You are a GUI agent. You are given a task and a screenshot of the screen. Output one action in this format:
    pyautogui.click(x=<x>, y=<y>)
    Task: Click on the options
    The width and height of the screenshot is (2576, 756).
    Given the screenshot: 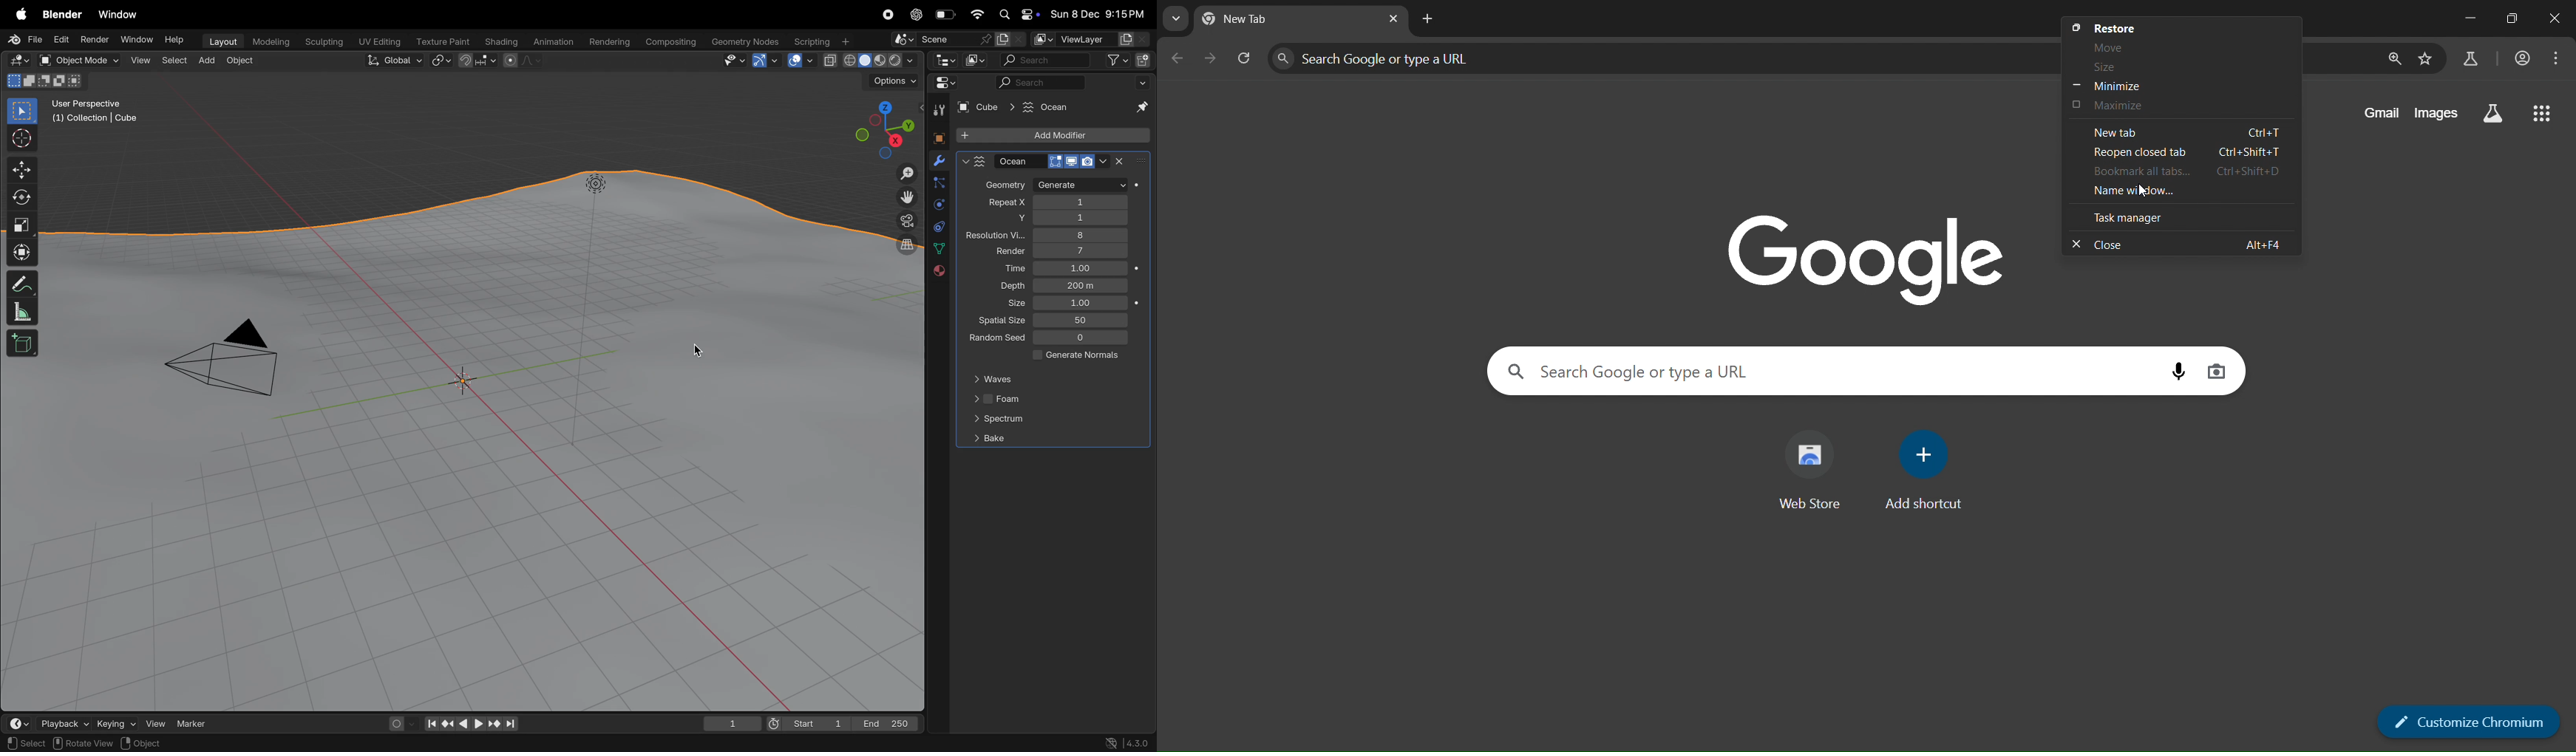 What is the action you would take?
    pyautogui.click(x=892, y=82)
    